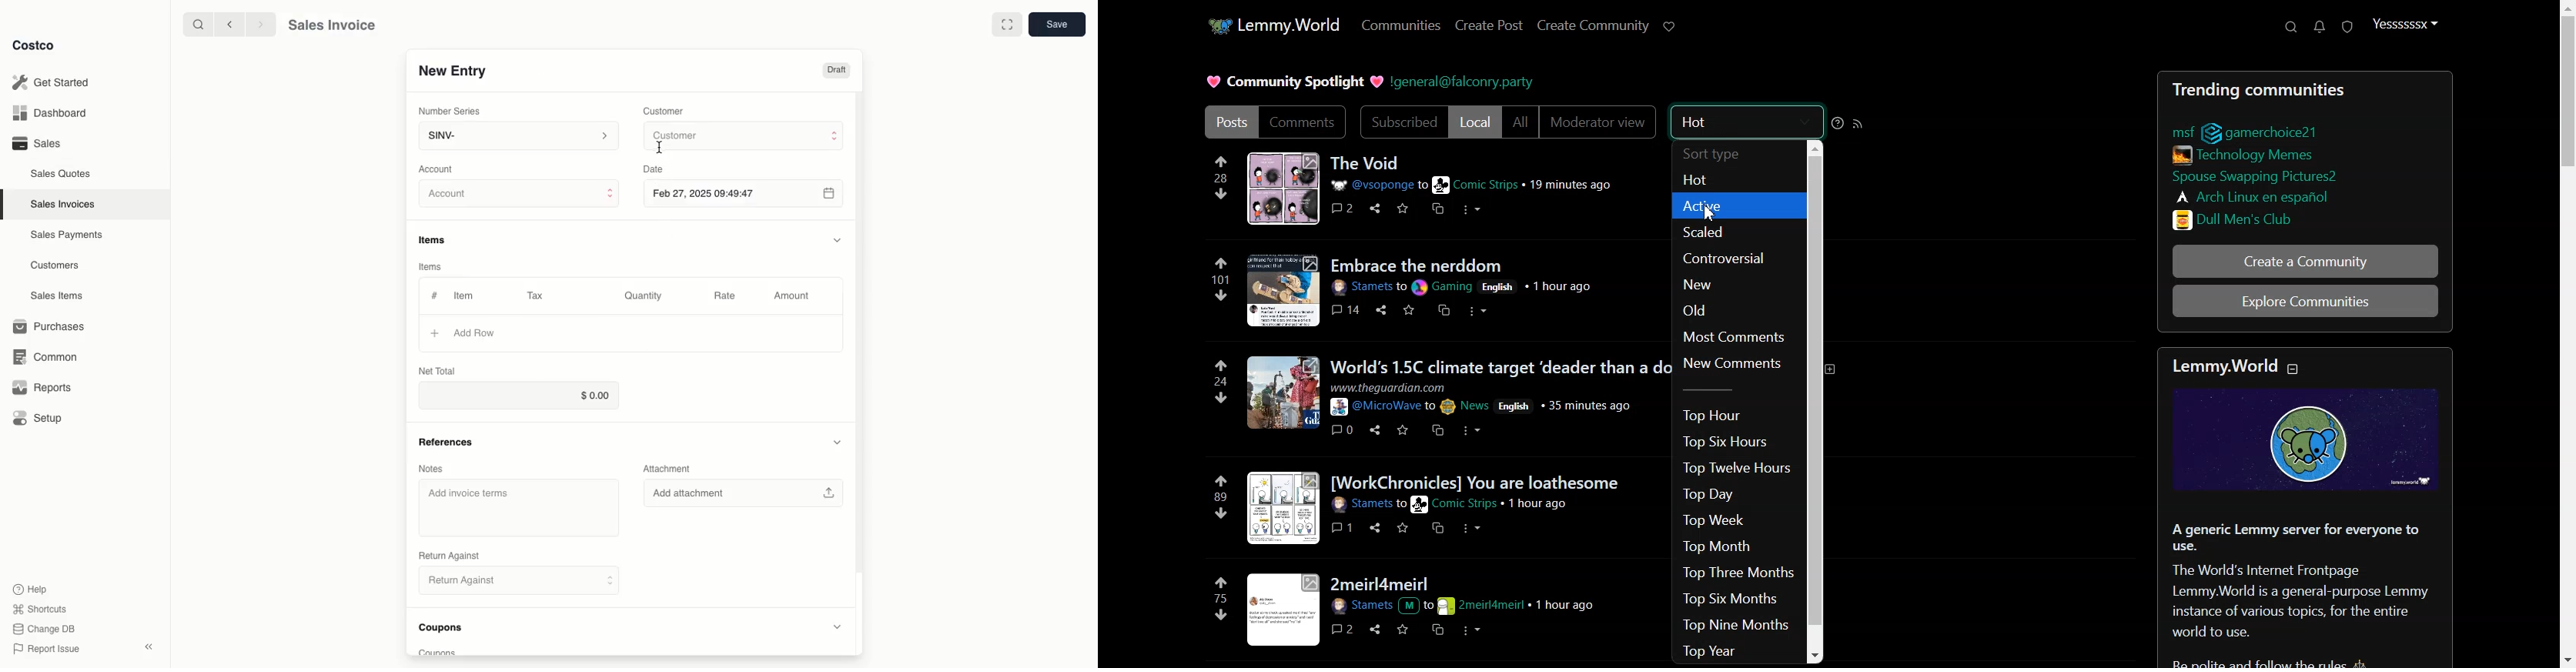 This screenshot has width=2576, height=672. What do you see at coordinates (1736, 232) in the screenshot?
I see `Scaled` at bounding box center [1736, 232].